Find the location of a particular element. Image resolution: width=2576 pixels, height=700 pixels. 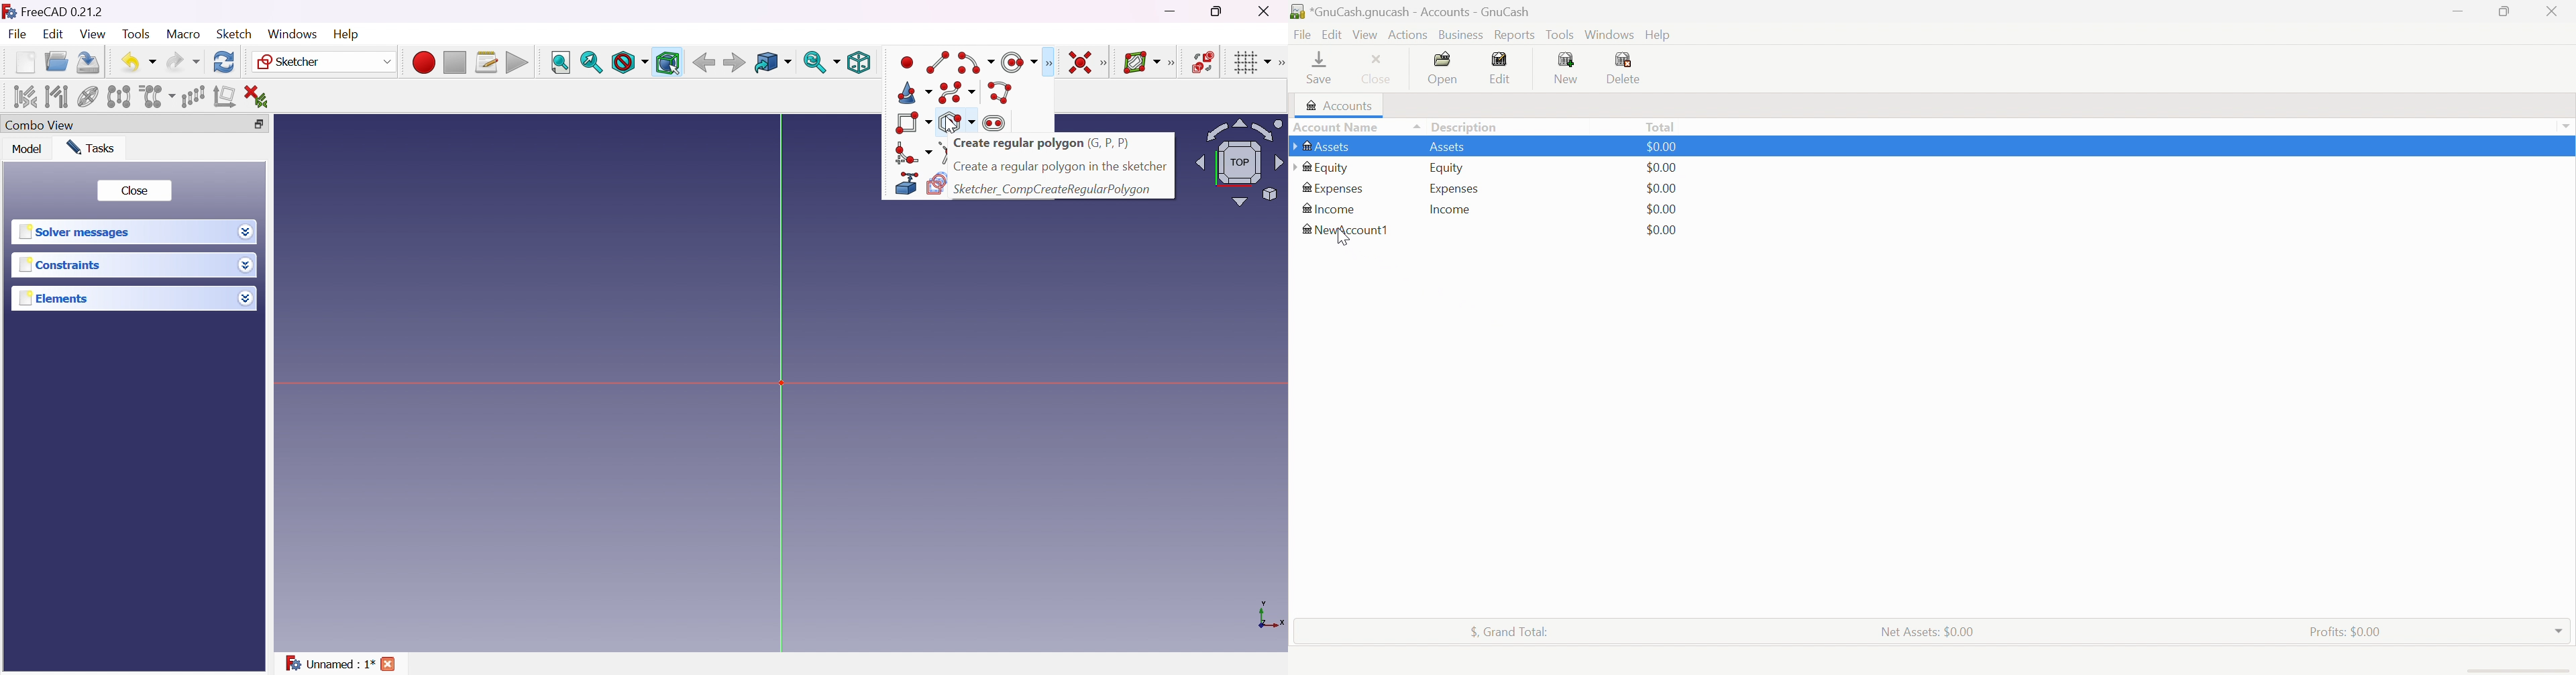

Restore Down is located at coordinates (2506, 13).